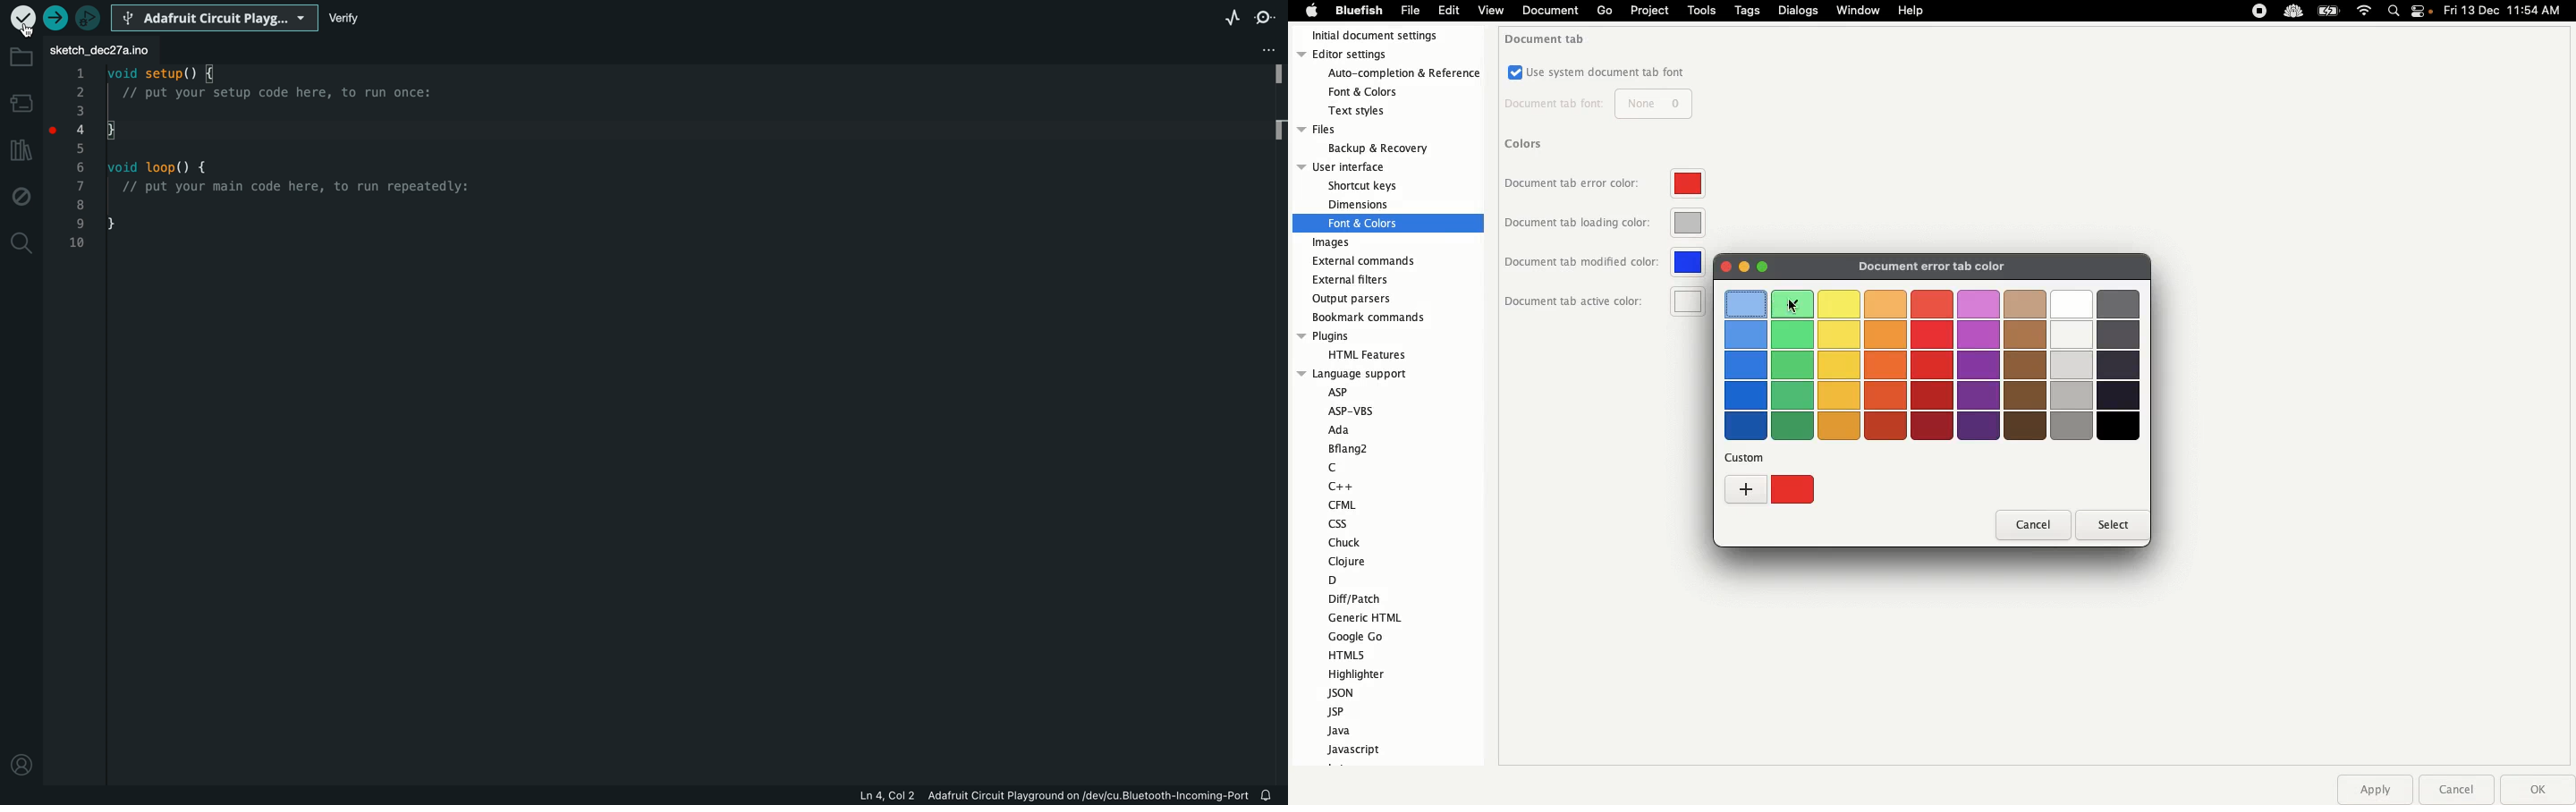 The image size is (2576, 812). What do you see at coordinates (2365, 12) in the screenshot?
I see `Internet` at bounding box center [2365, 12].